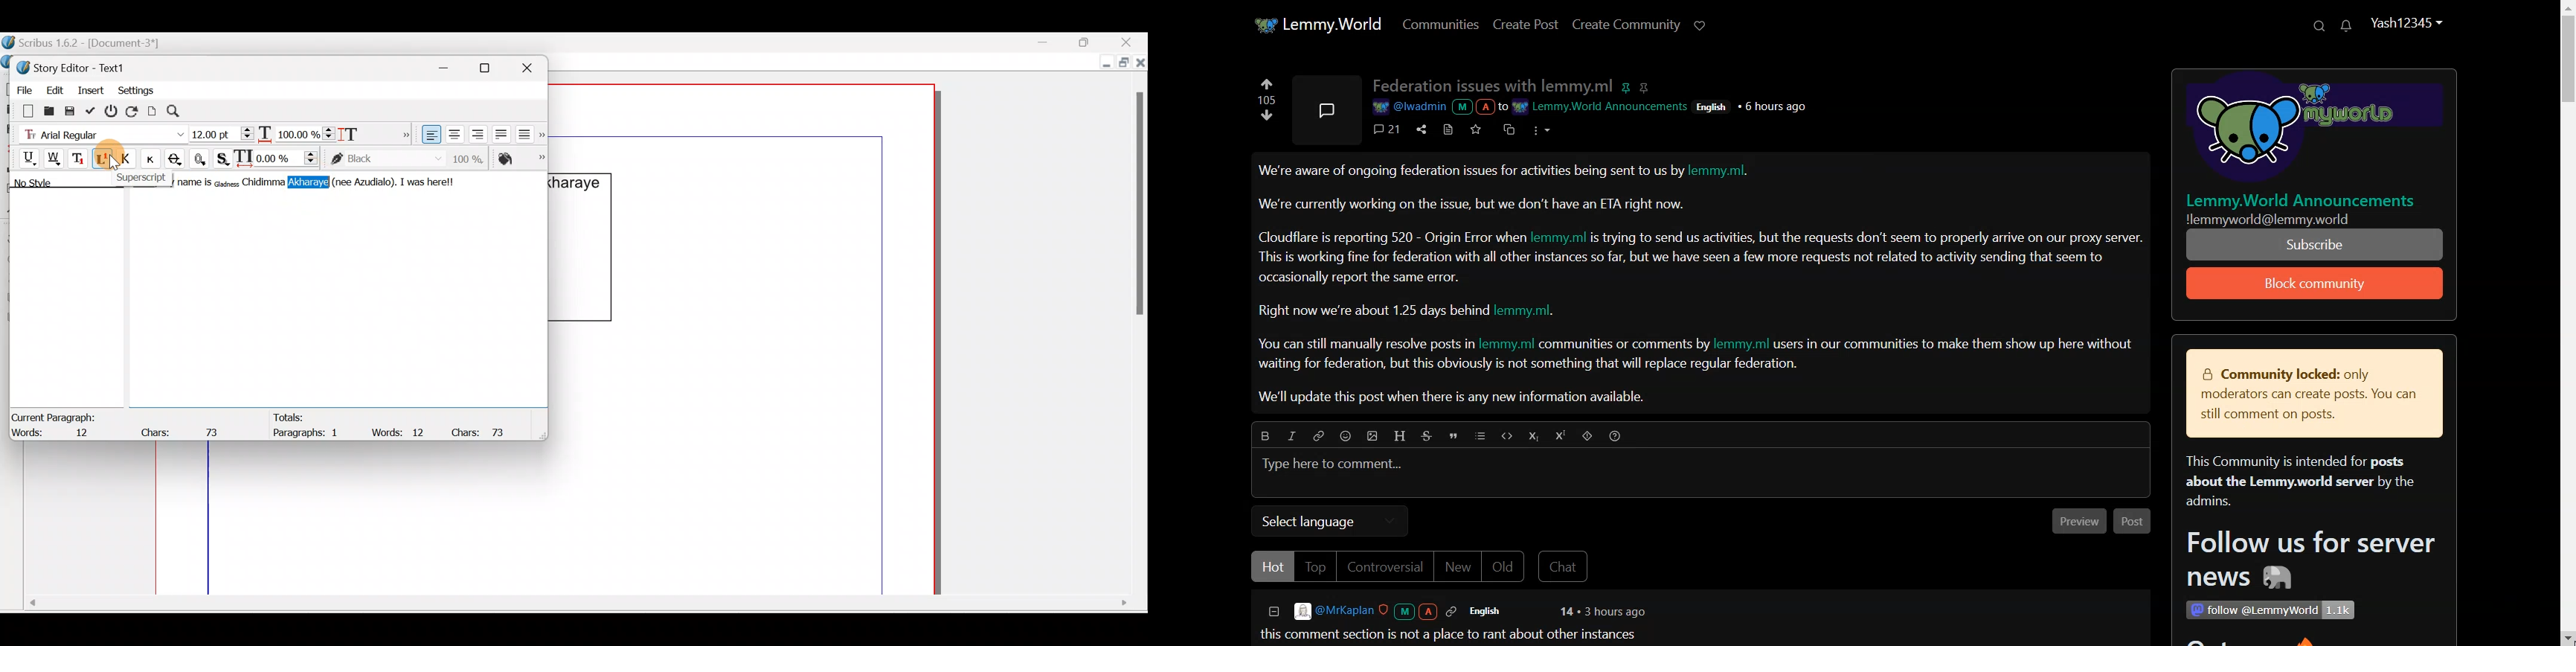  I want to click on Small caps, so click(154, 158).